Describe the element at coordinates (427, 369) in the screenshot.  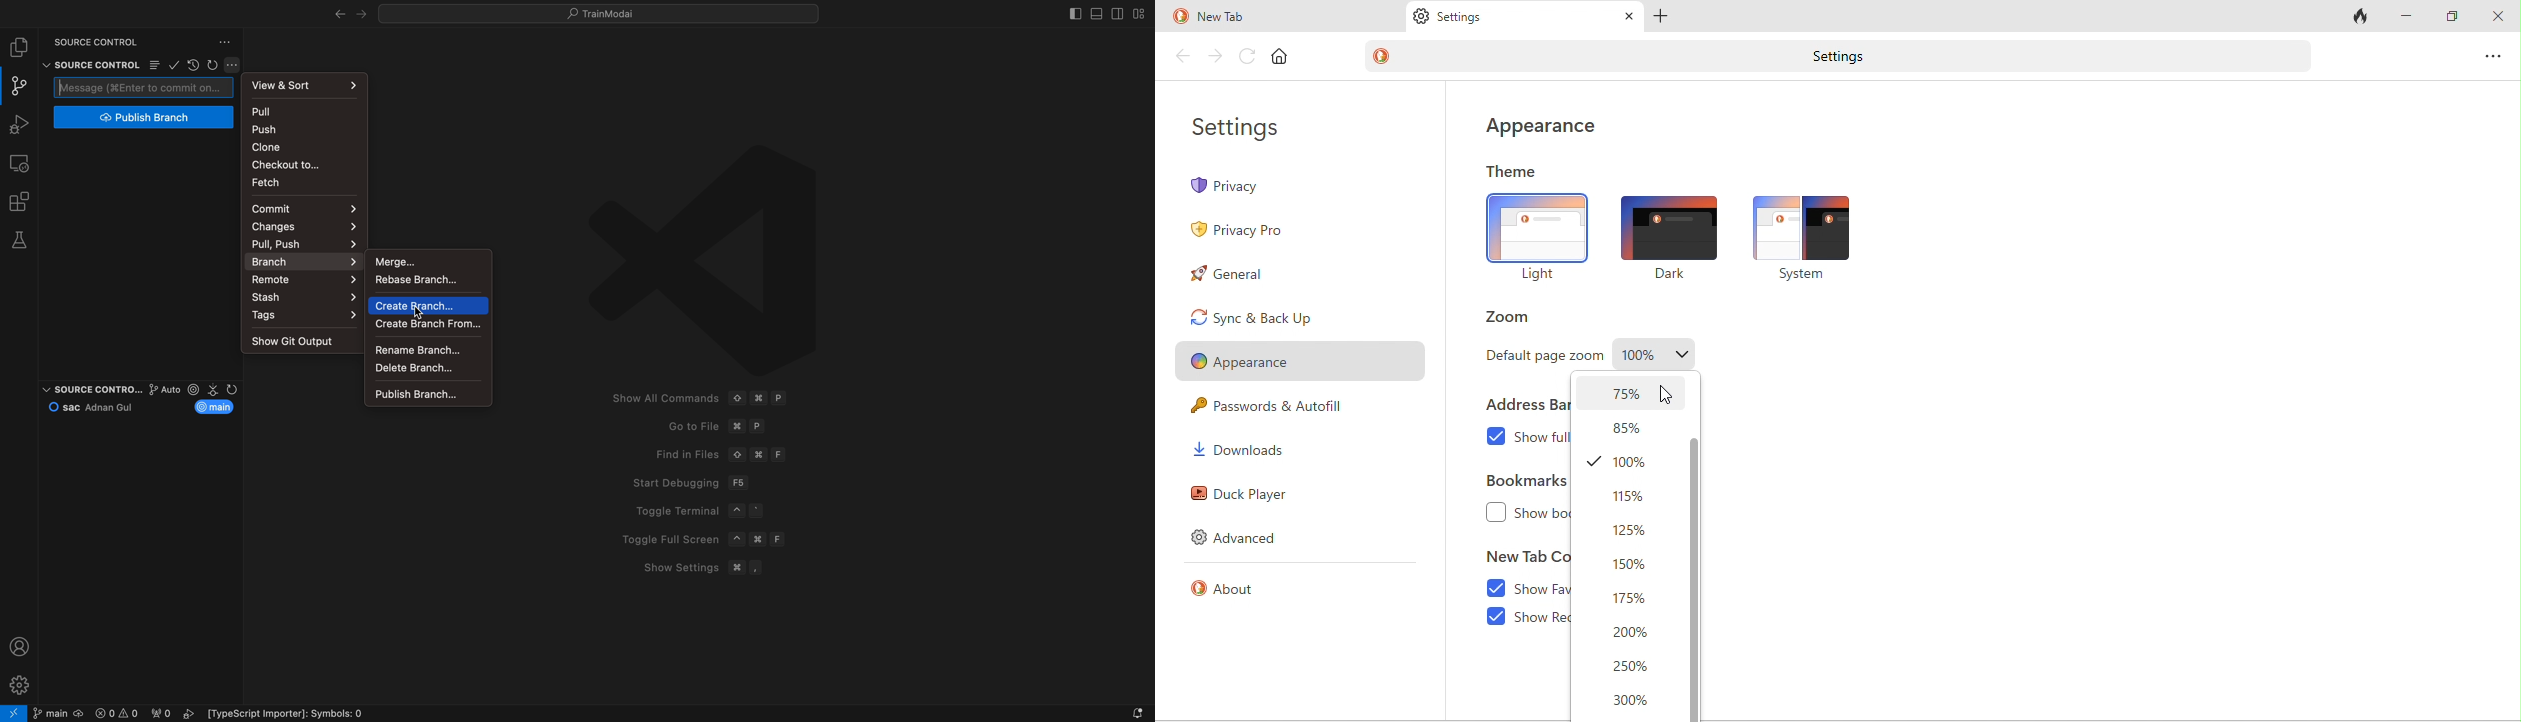
I see `` at that location.